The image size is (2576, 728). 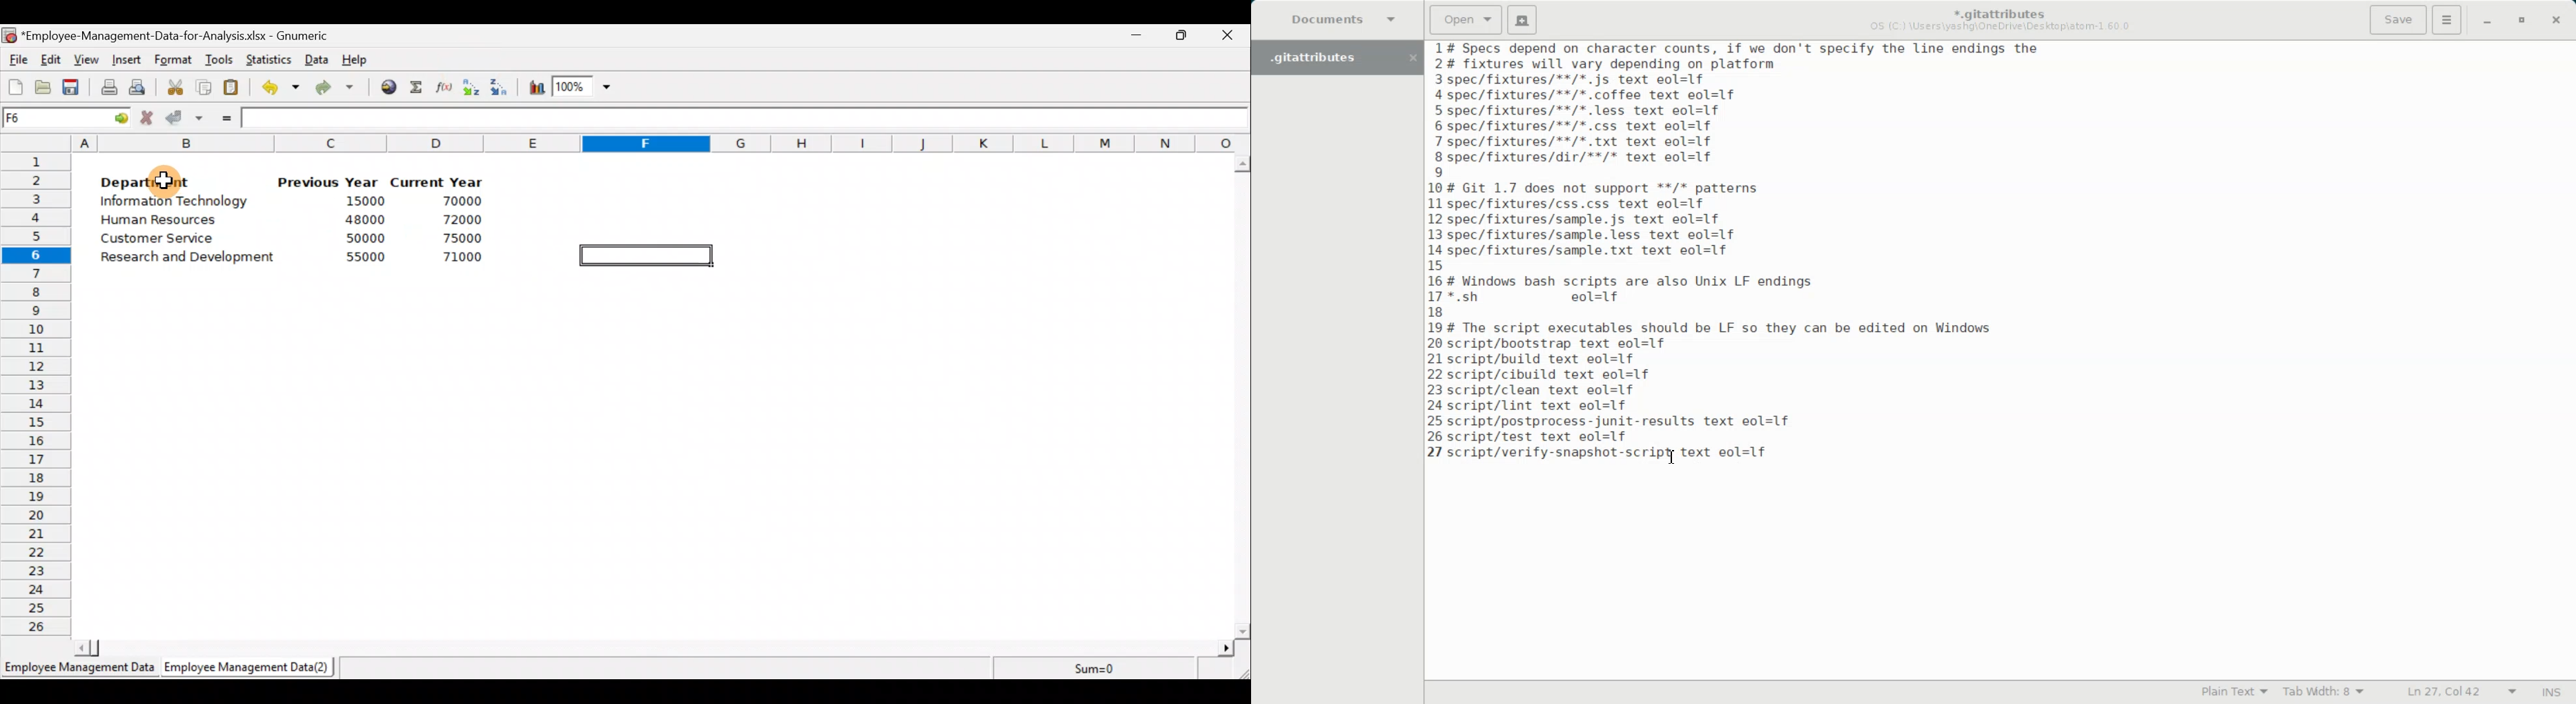 I want to click on Cut the selection, so click(x=171, y=85).